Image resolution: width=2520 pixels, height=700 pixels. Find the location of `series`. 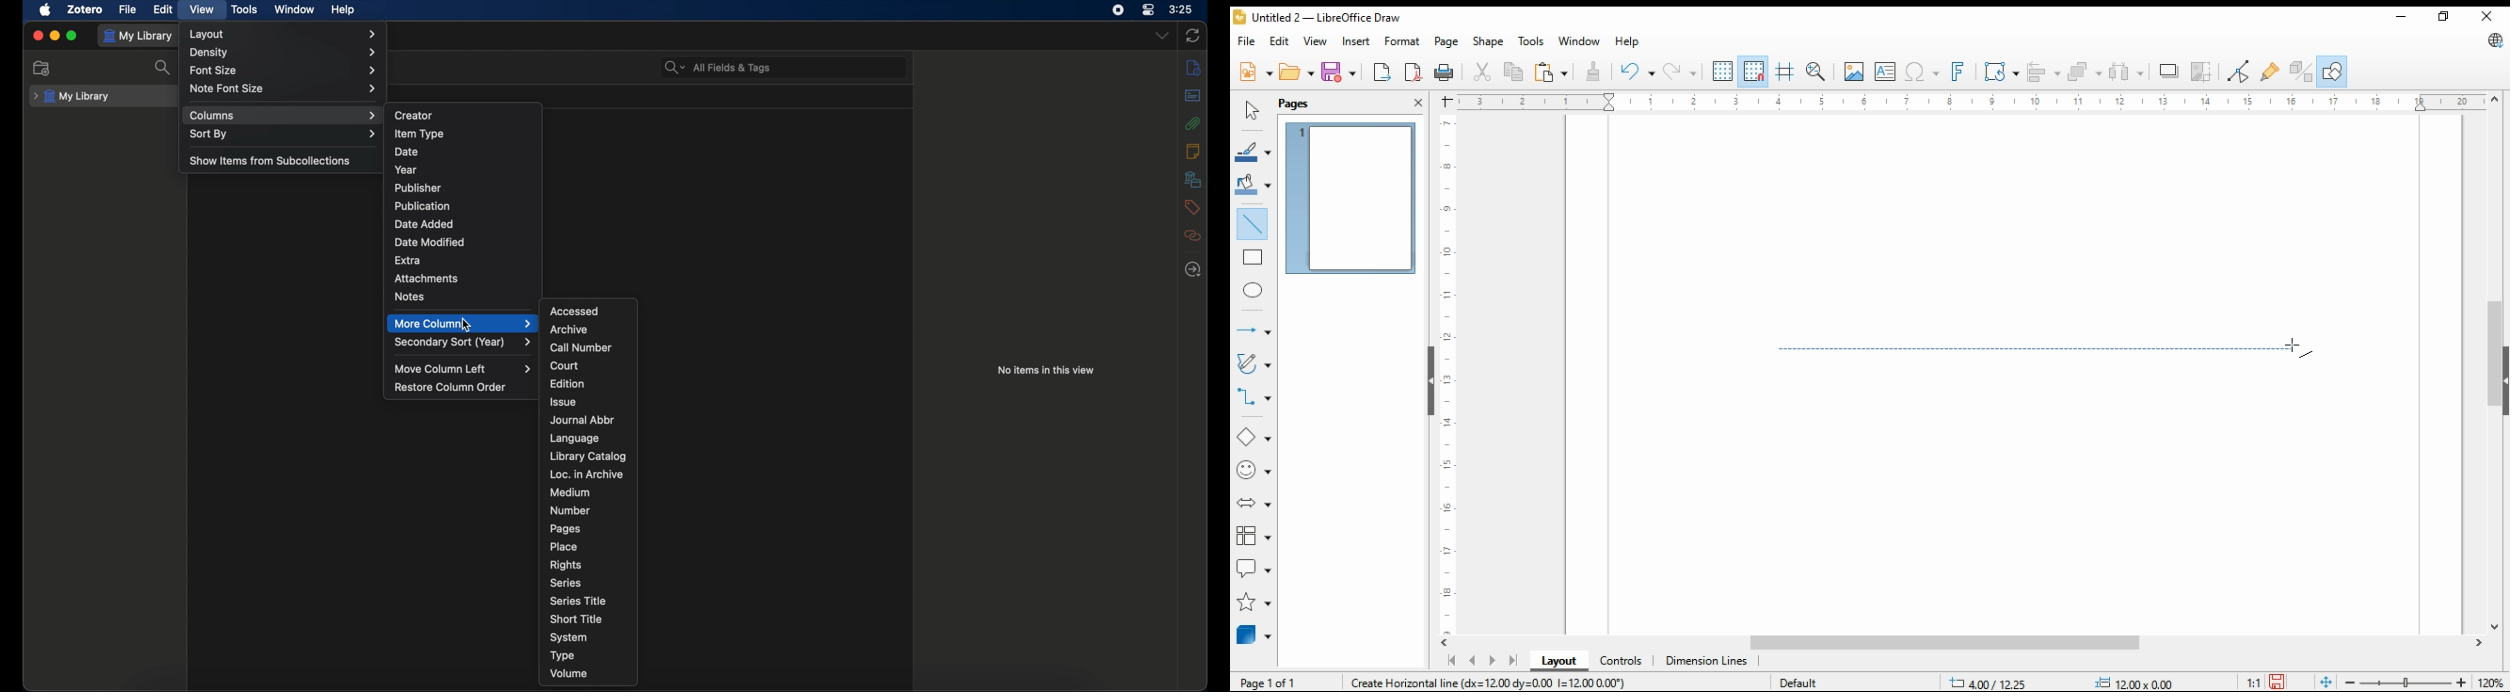

series is located at coordinates (565, 582).